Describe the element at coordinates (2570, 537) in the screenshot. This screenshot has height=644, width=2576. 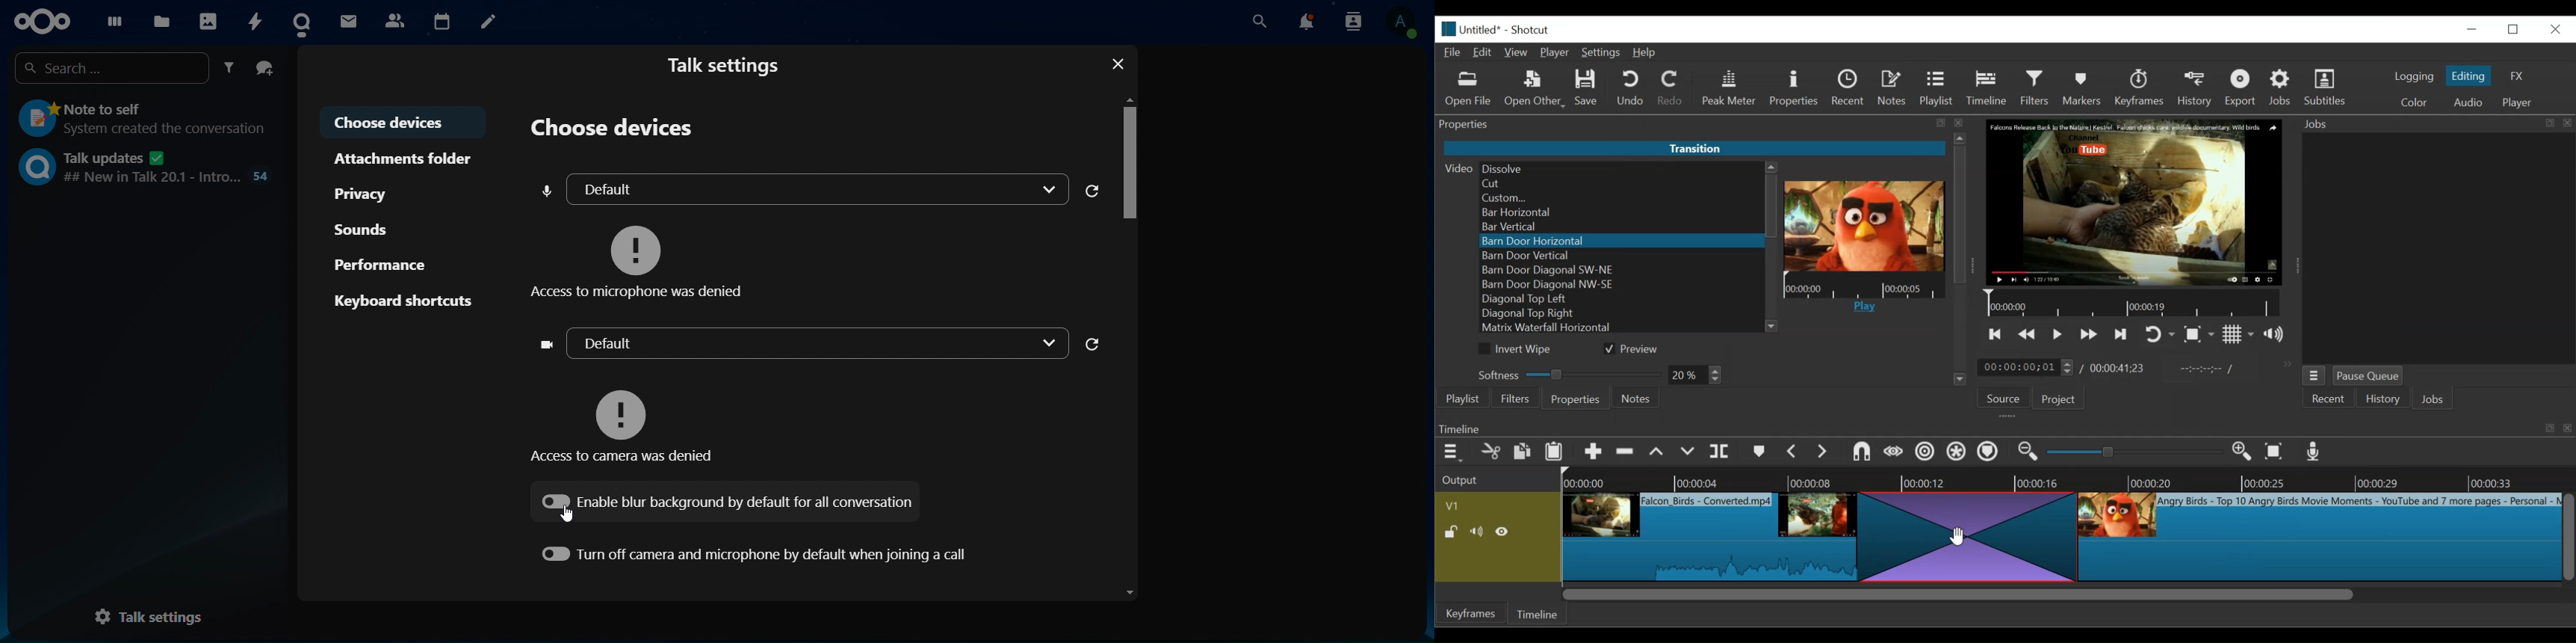
I see `Vertical Scroll bar` at that location.